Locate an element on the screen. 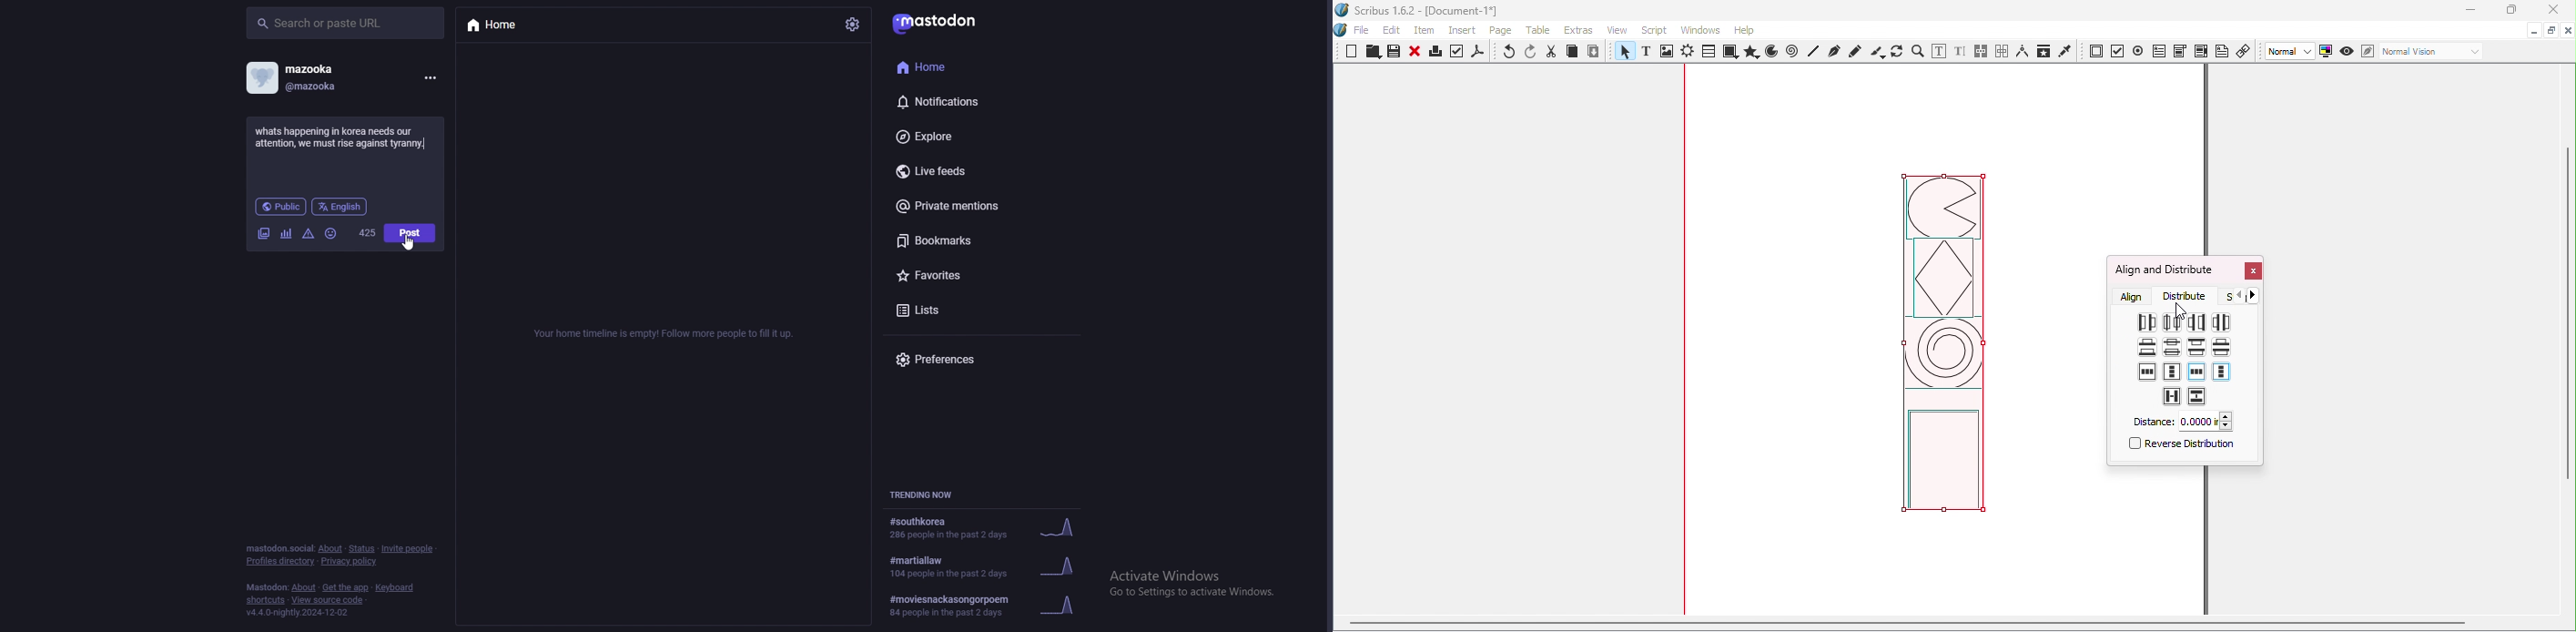 The height and width of the screenshot is (644, 2576). Line is located at coordinates (1814, 51).